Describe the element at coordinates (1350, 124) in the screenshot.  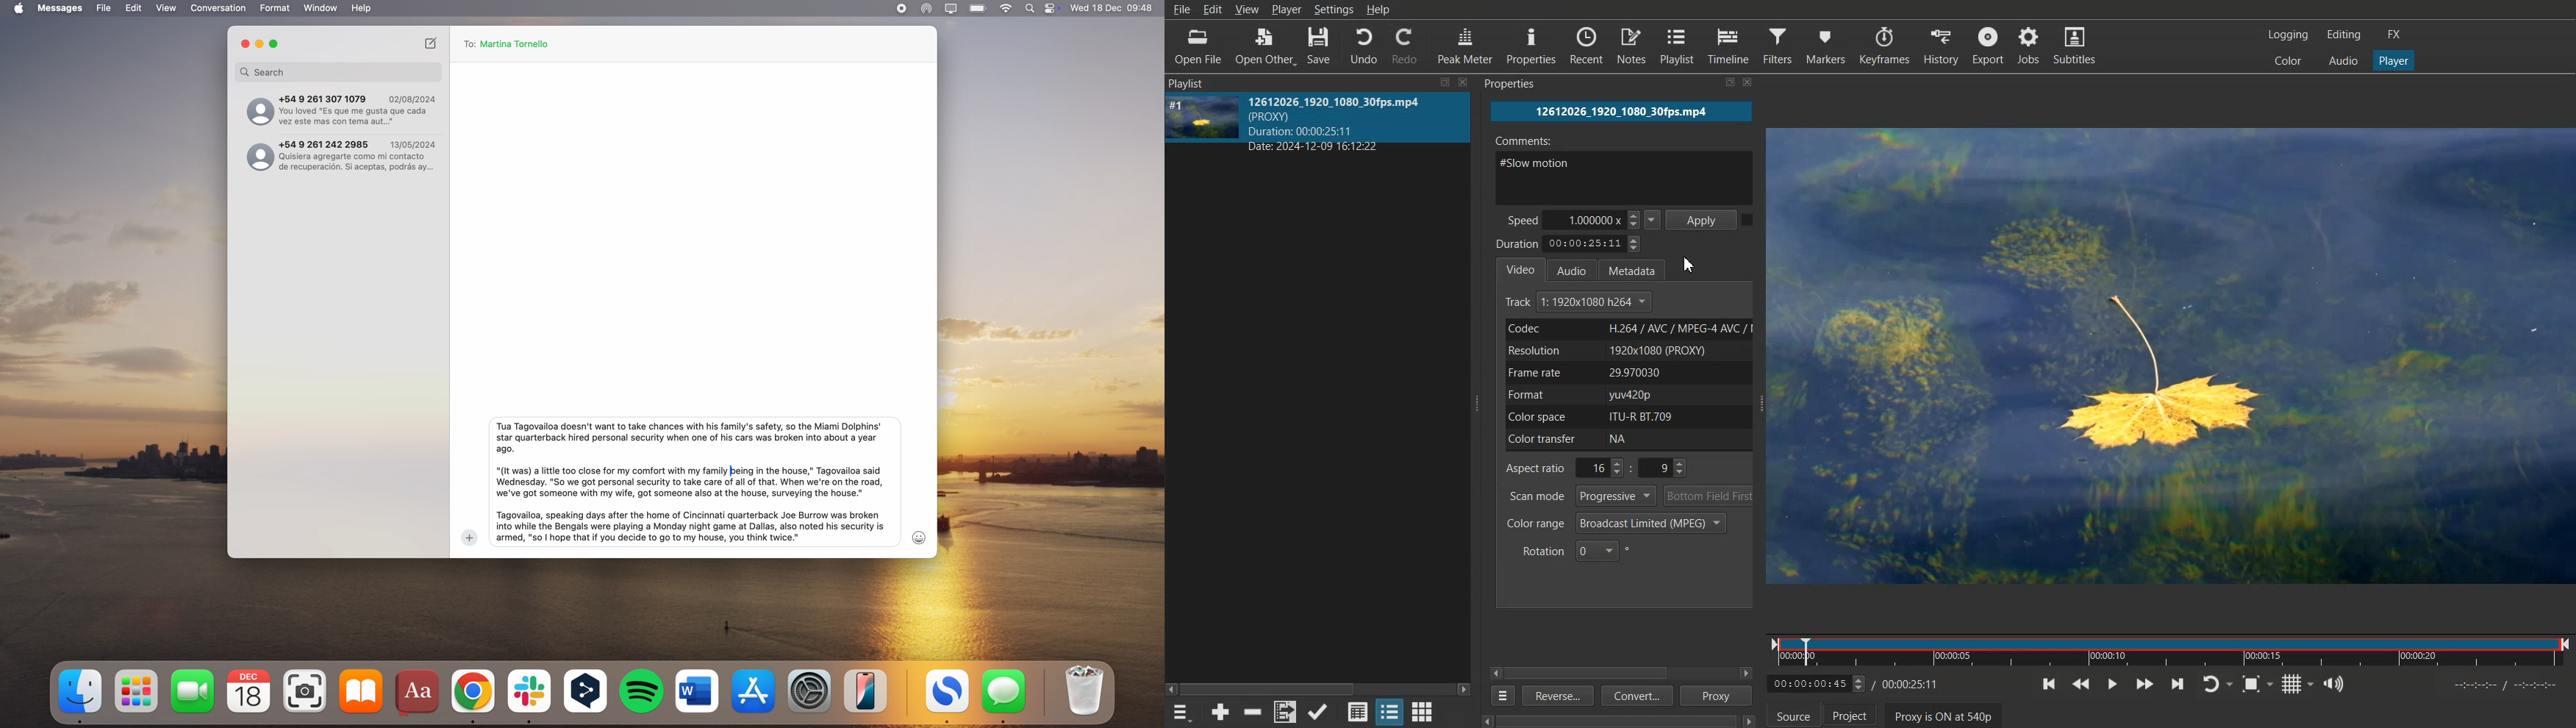
I see `MP4 info` at that location.